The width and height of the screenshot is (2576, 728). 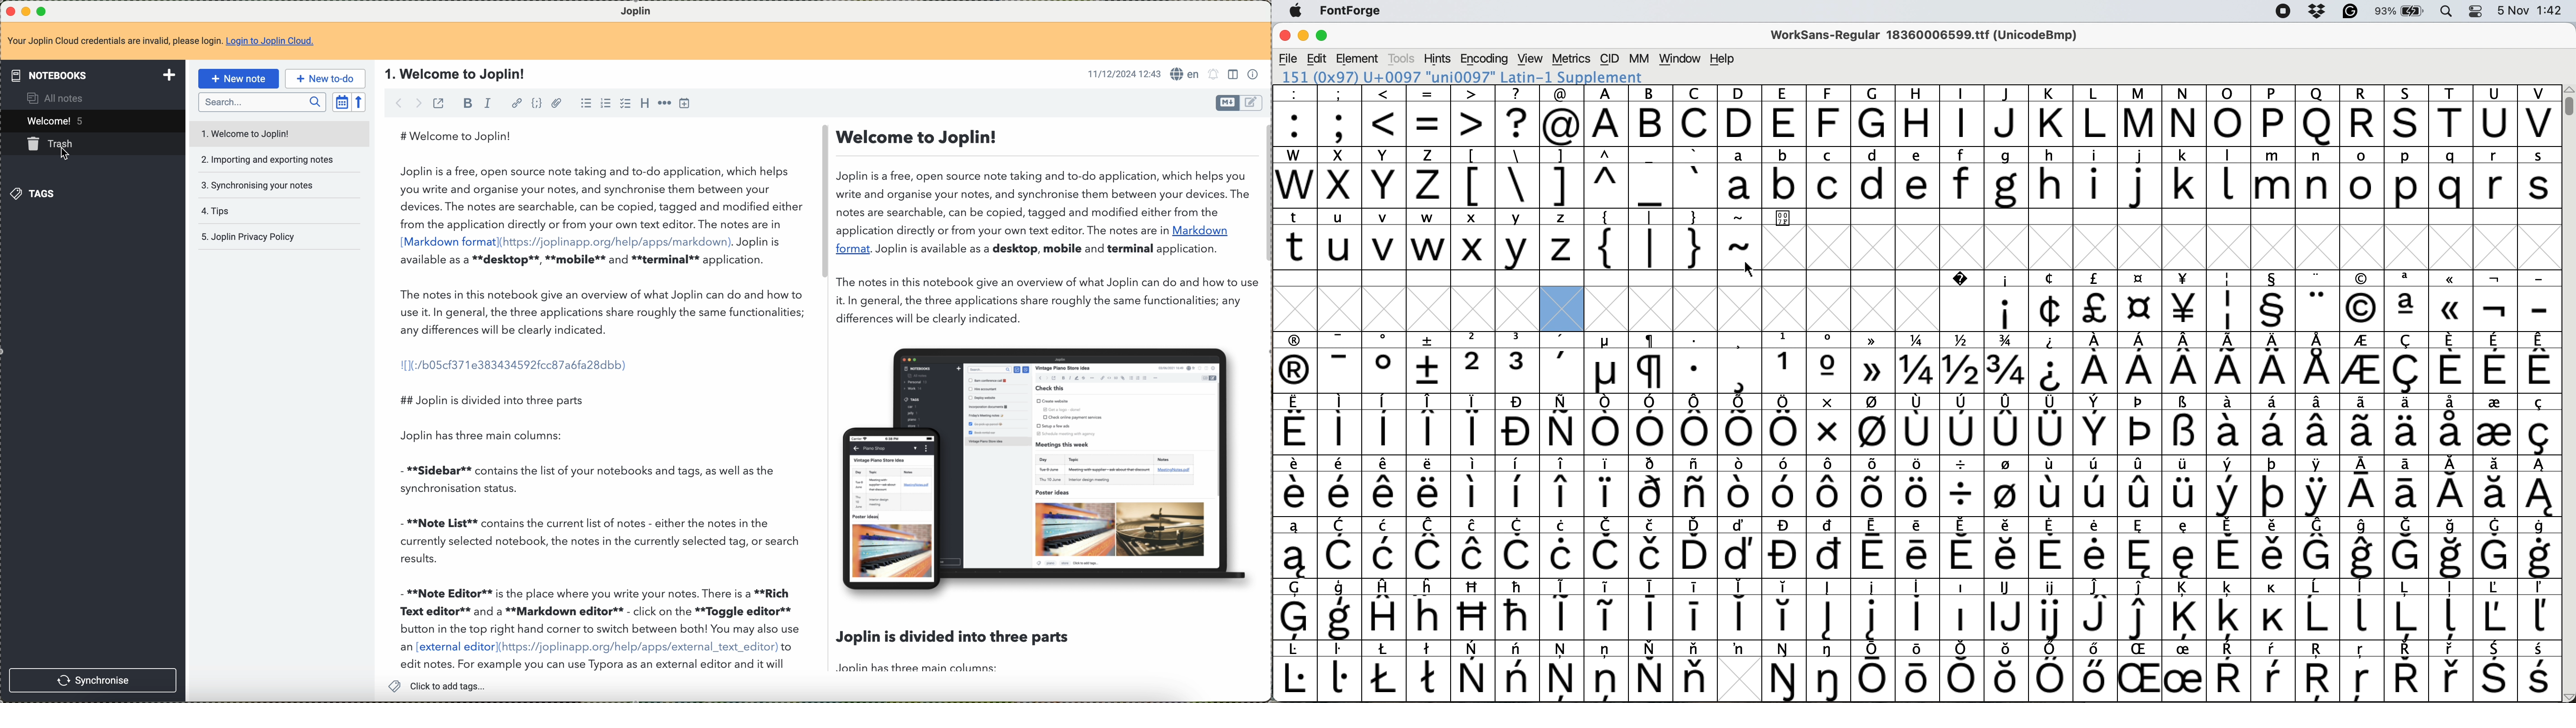 What do you see at coordinates (2140, 362) in the screenshot?
I see `symbol` at bounding box center [2140, 362].